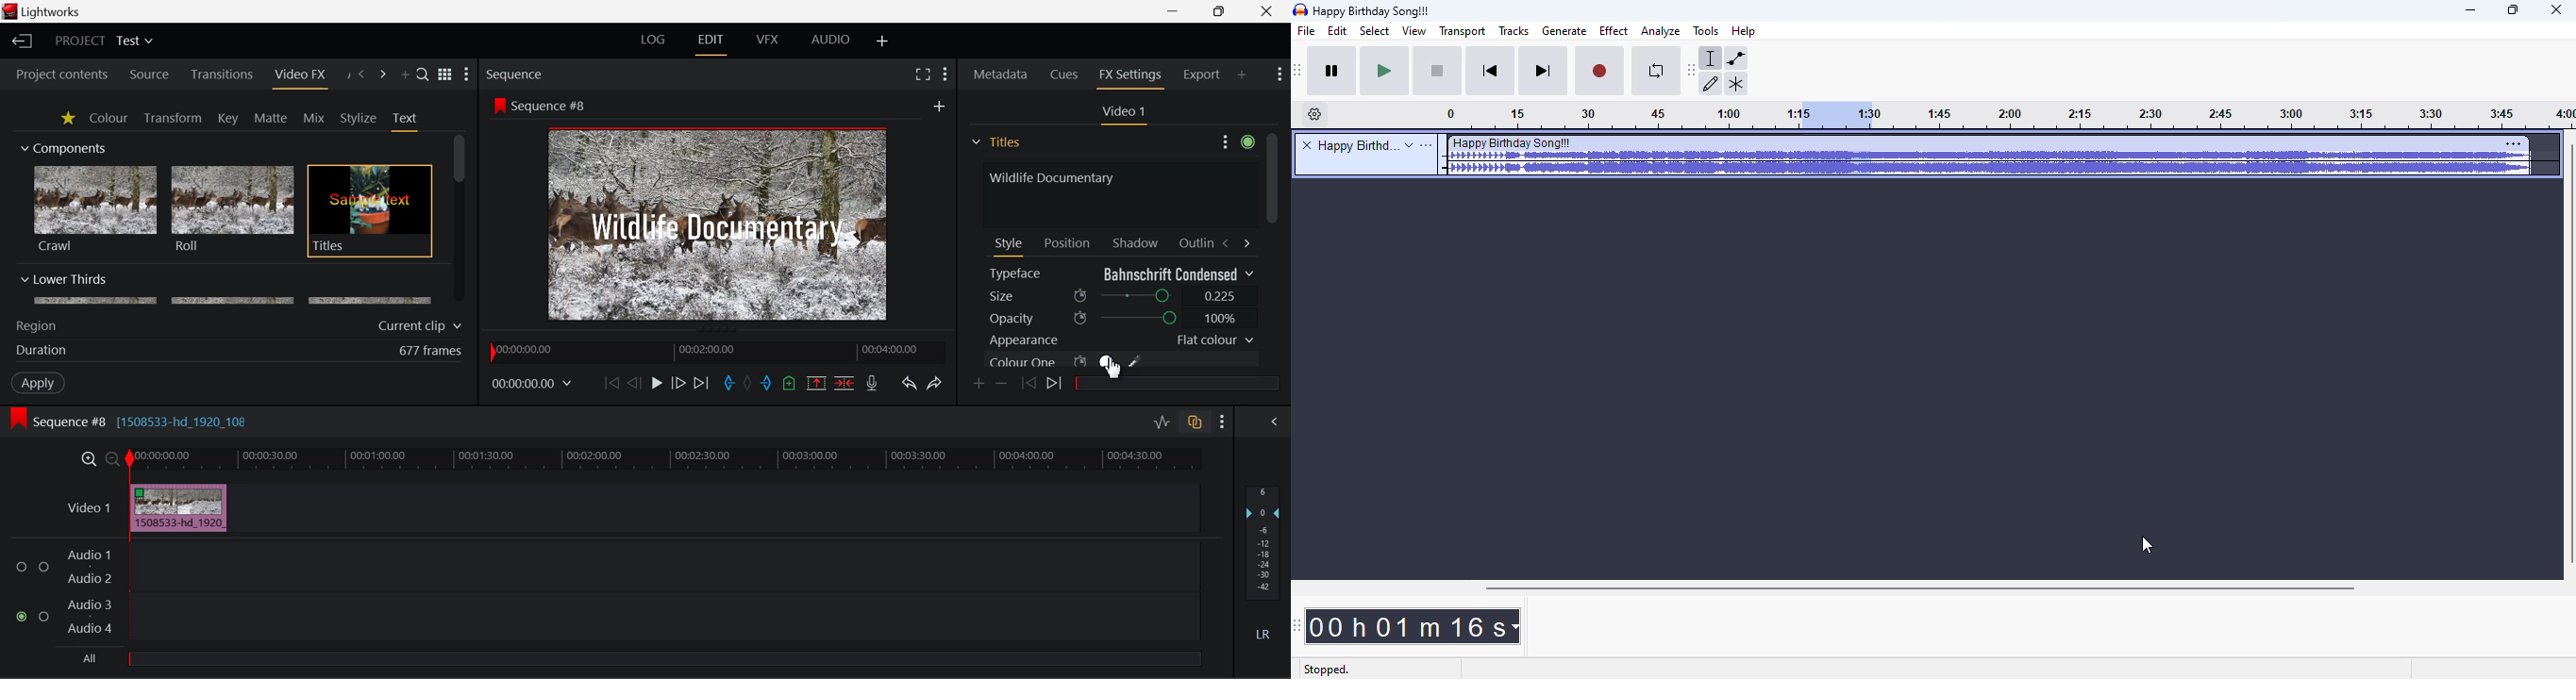 The width and height of the screenshot is (2576, 700). Describe the element at coordinates (361, 75) in the screenshot. I see `Previous Panel` at that location.